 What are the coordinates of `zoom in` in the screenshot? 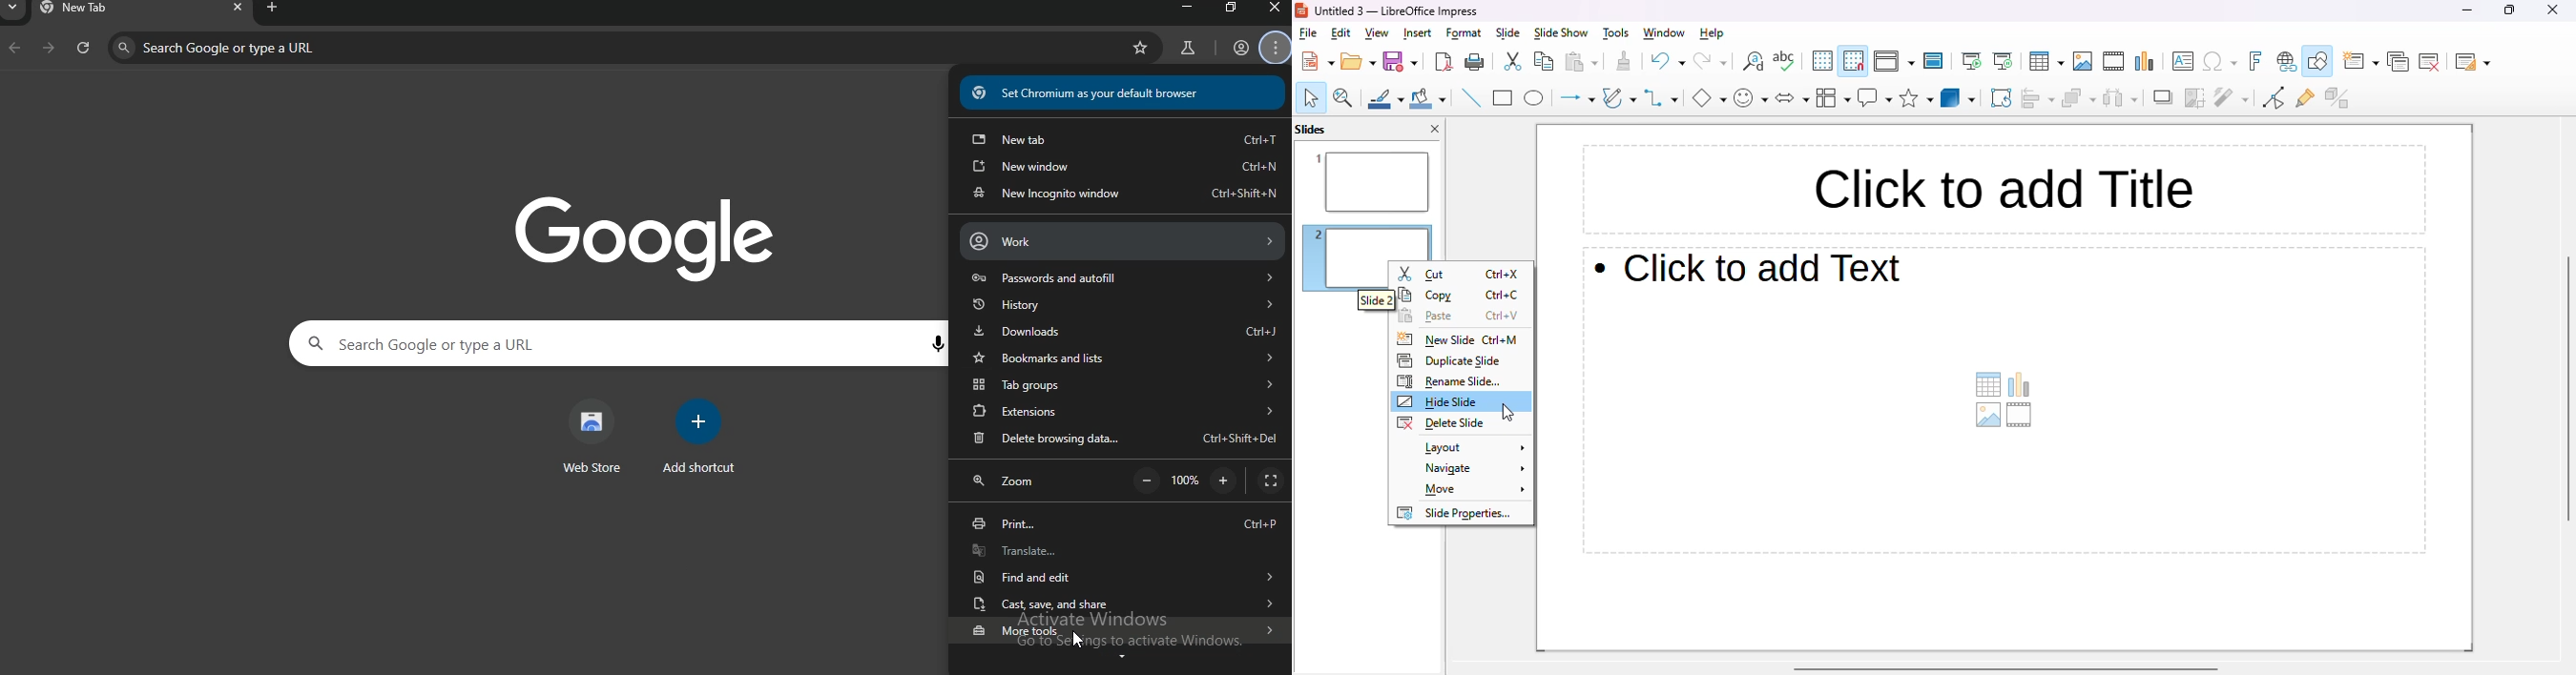 It's located at (1226, 481).